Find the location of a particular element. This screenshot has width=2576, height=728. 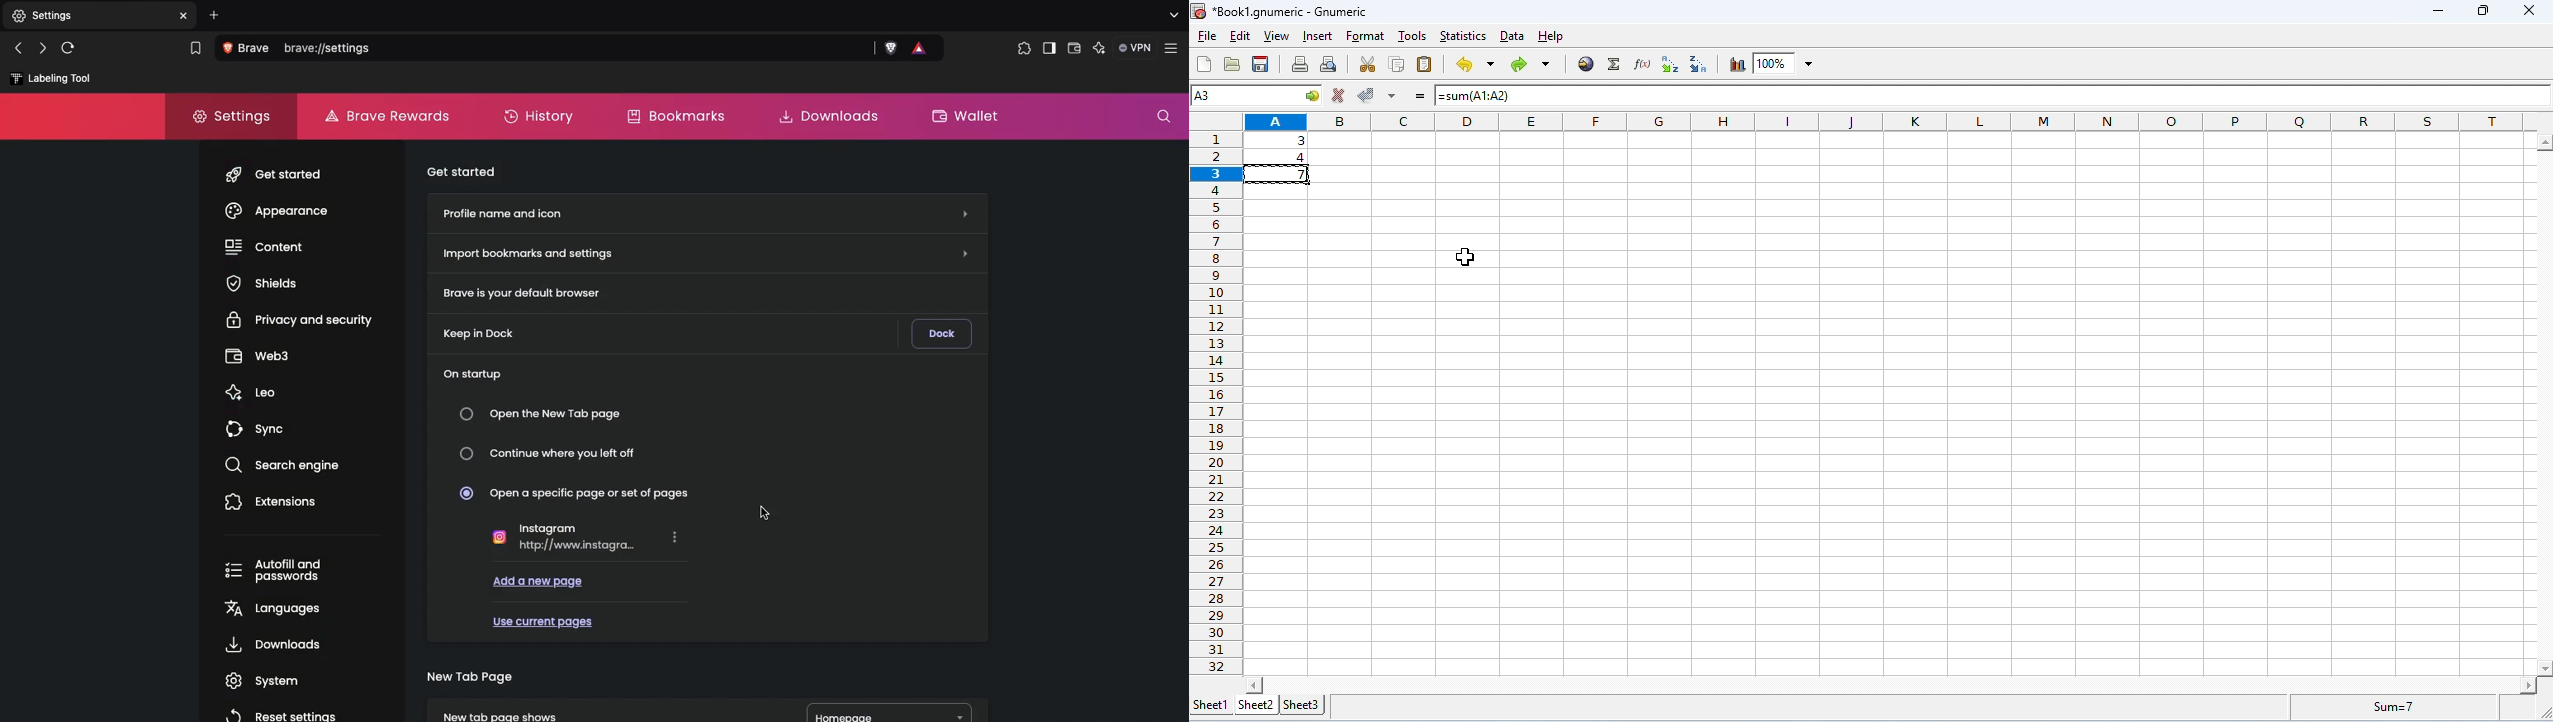

selected cell is located at coordinates (1256, 97).